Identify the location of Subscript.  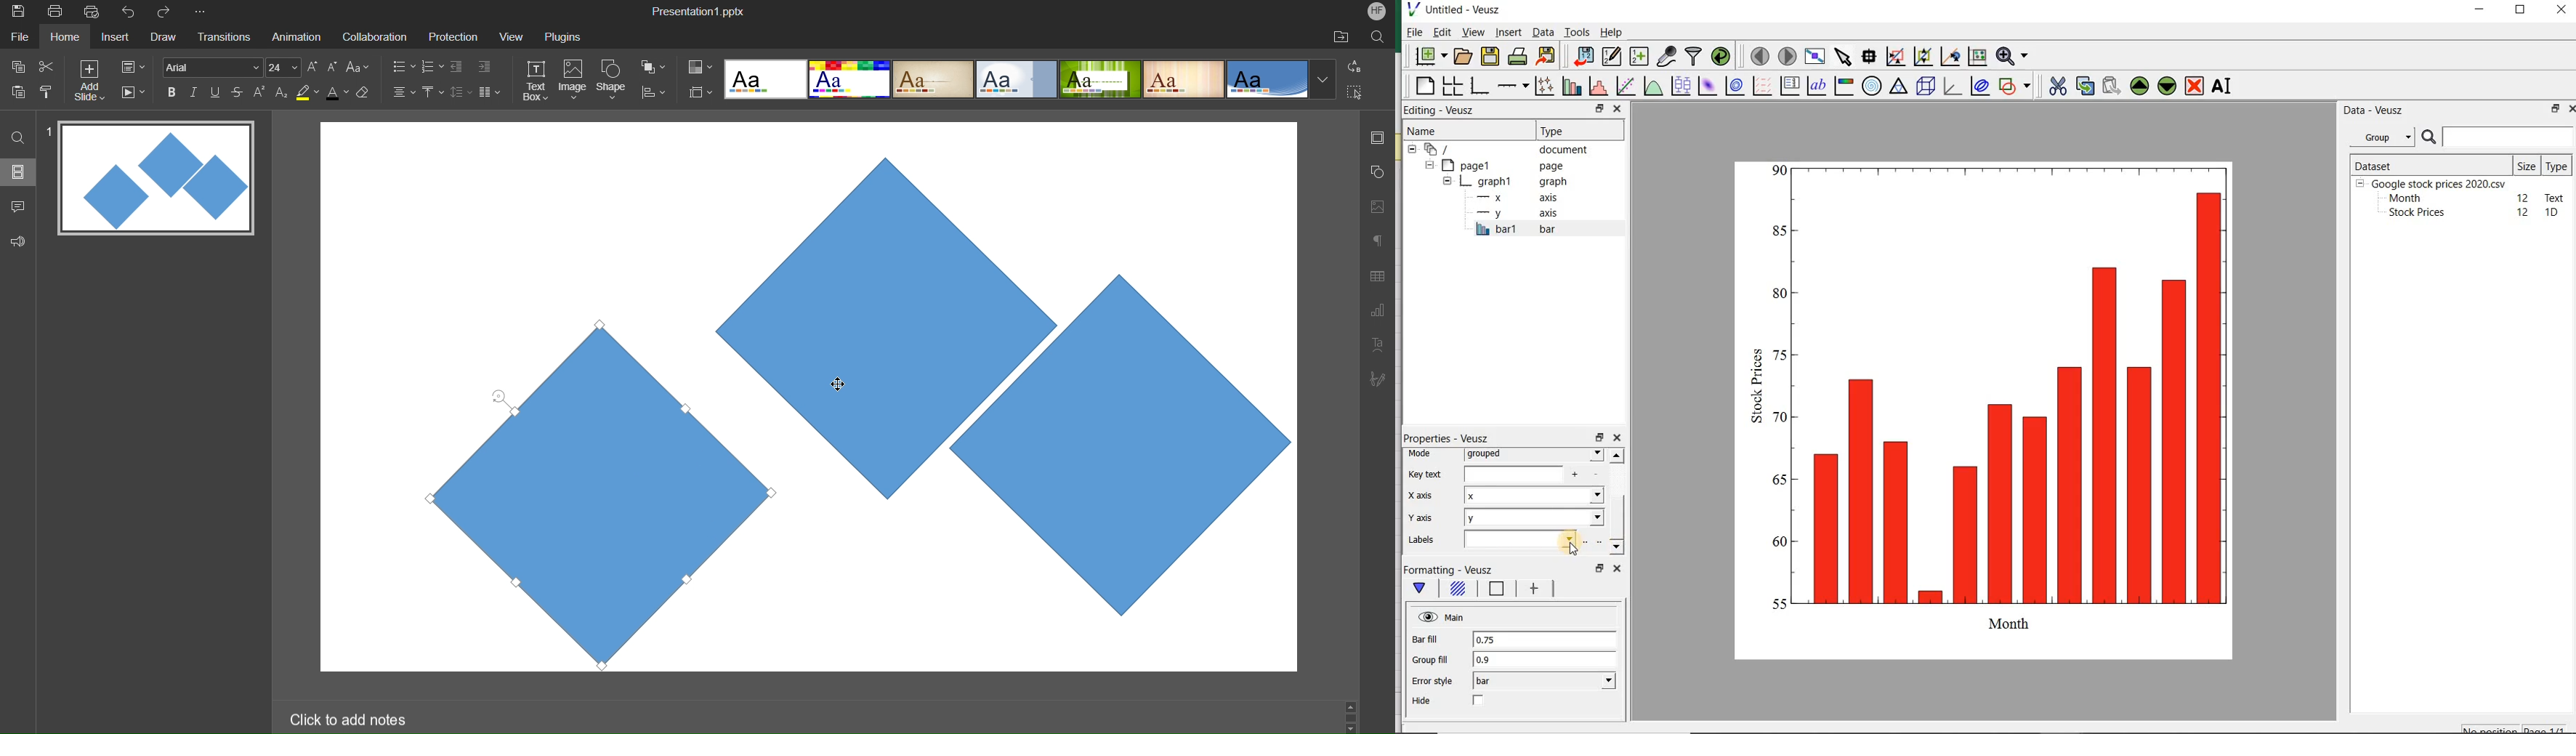
(283, 92).